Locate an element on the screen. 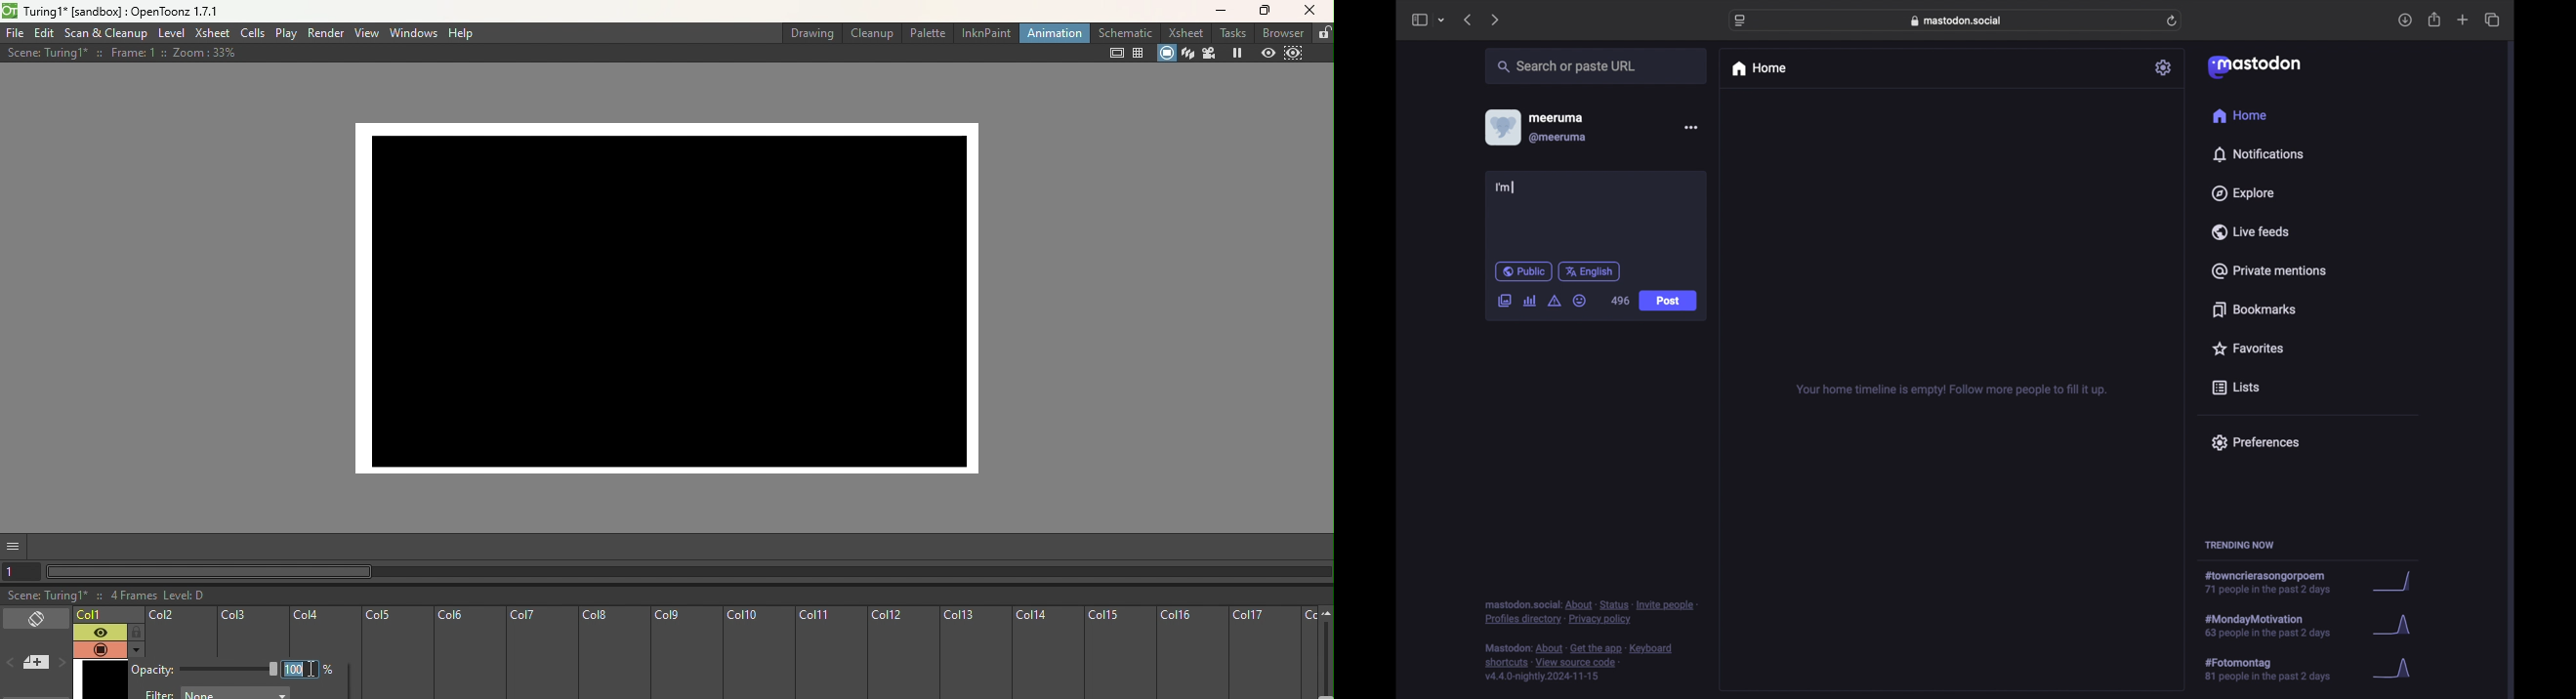  hashtag trend is located at coordinates (2277, 668).